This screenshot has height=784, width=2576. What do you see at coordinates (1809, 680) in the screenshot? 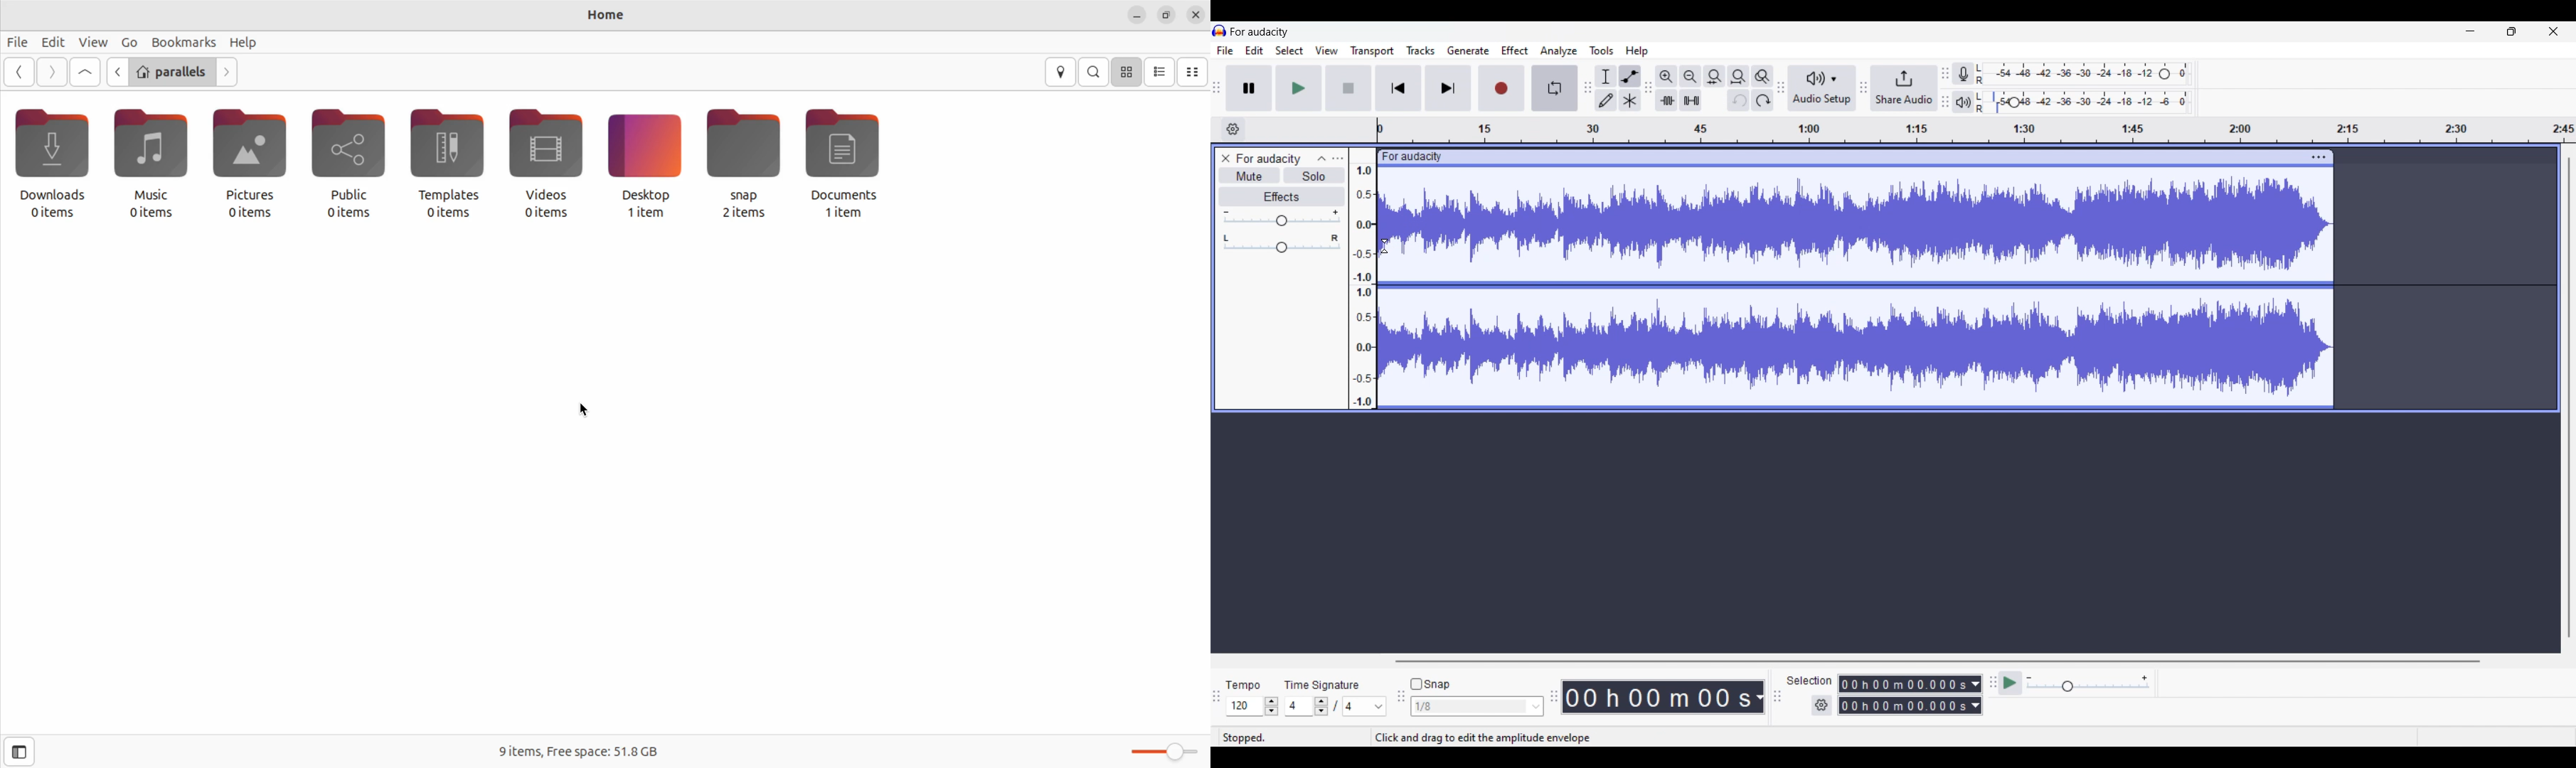
I see `selection` at bounding box center [1809, 680].